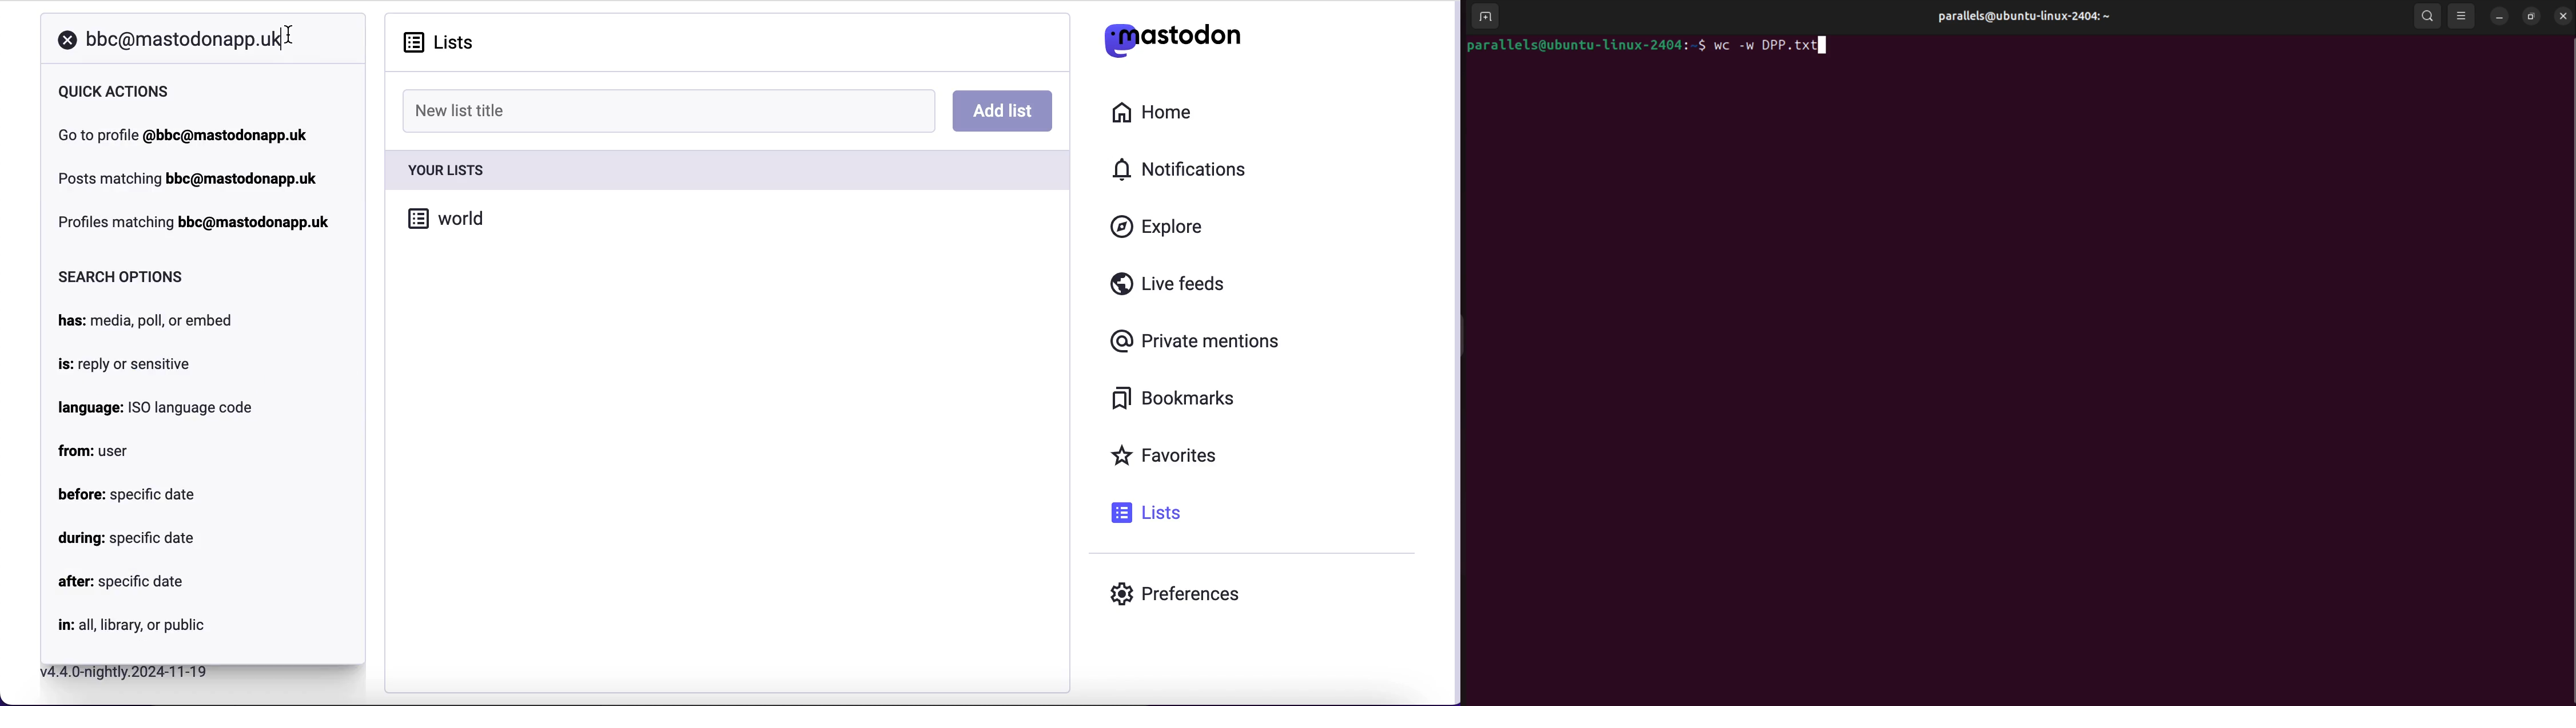 This screenshot has height=728, width=2576. What do you see at coordinates (1149, 113) in the screenshot?
I see `home` at bounding box center [1149, 113].